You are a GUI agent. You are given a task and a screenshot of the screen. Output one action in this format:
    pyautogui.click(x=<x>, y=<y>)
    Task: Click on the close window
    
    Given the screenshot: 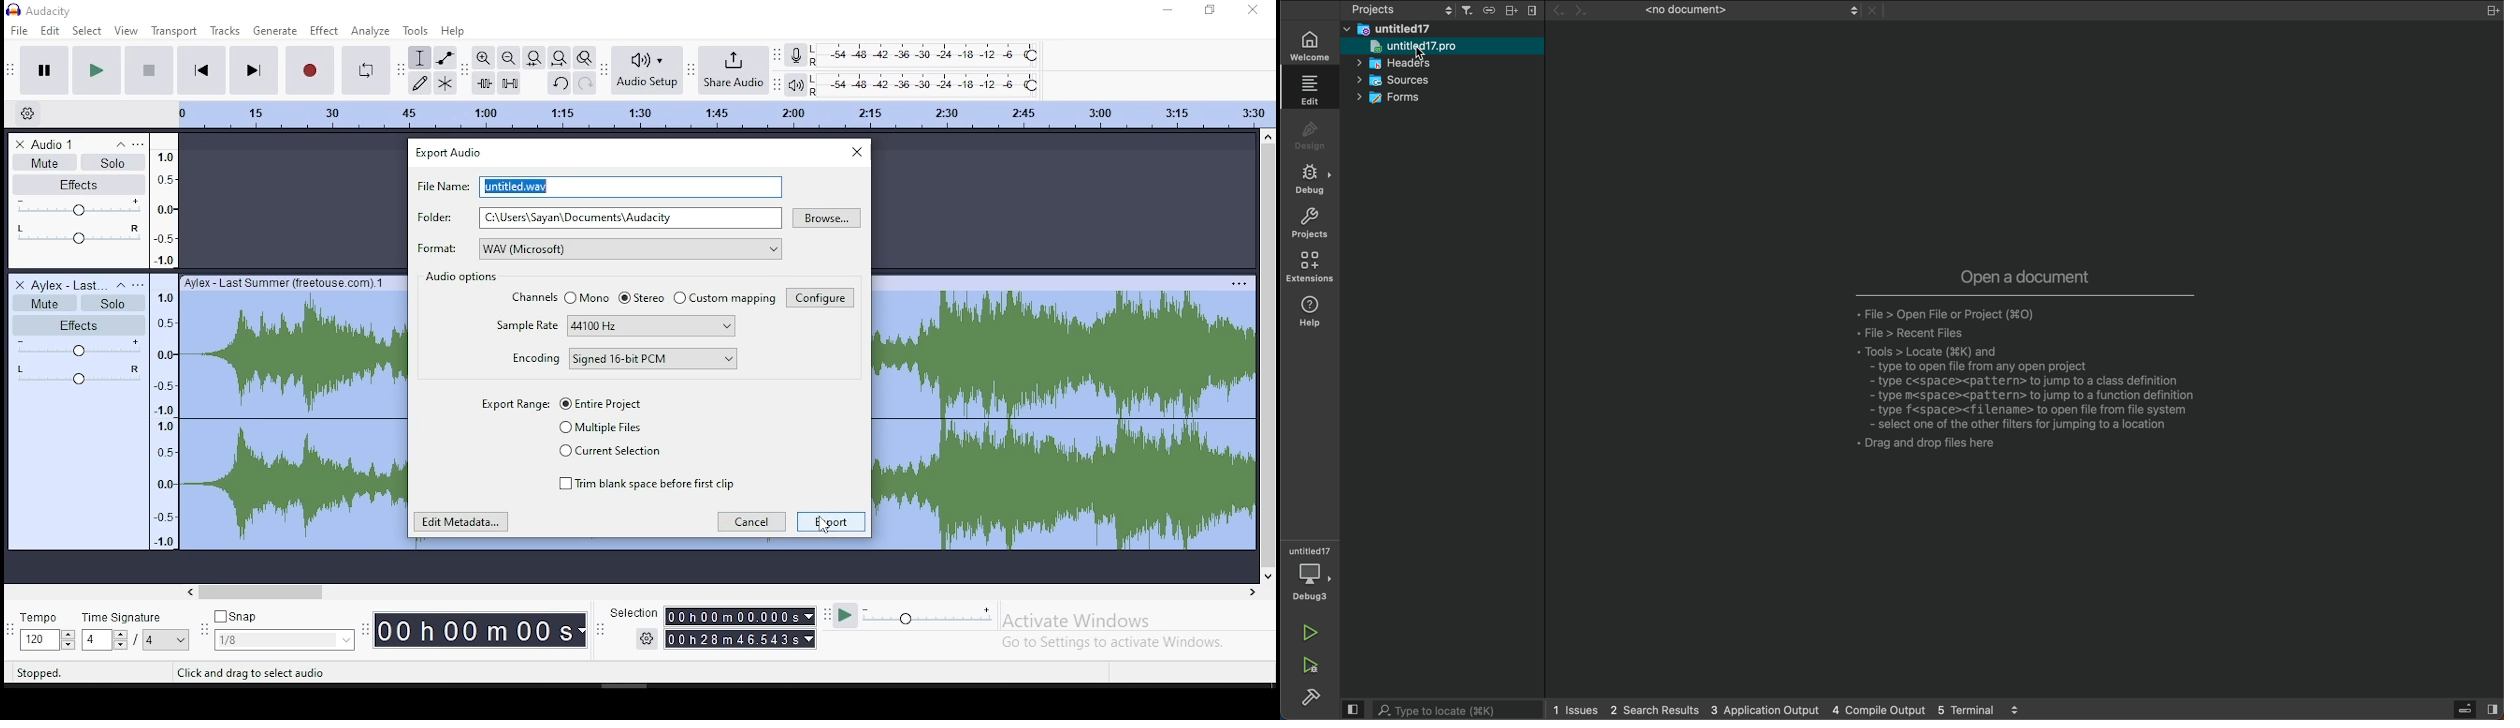 What is the action you would take?
    pyautogui.click(x=856, y=152)
    